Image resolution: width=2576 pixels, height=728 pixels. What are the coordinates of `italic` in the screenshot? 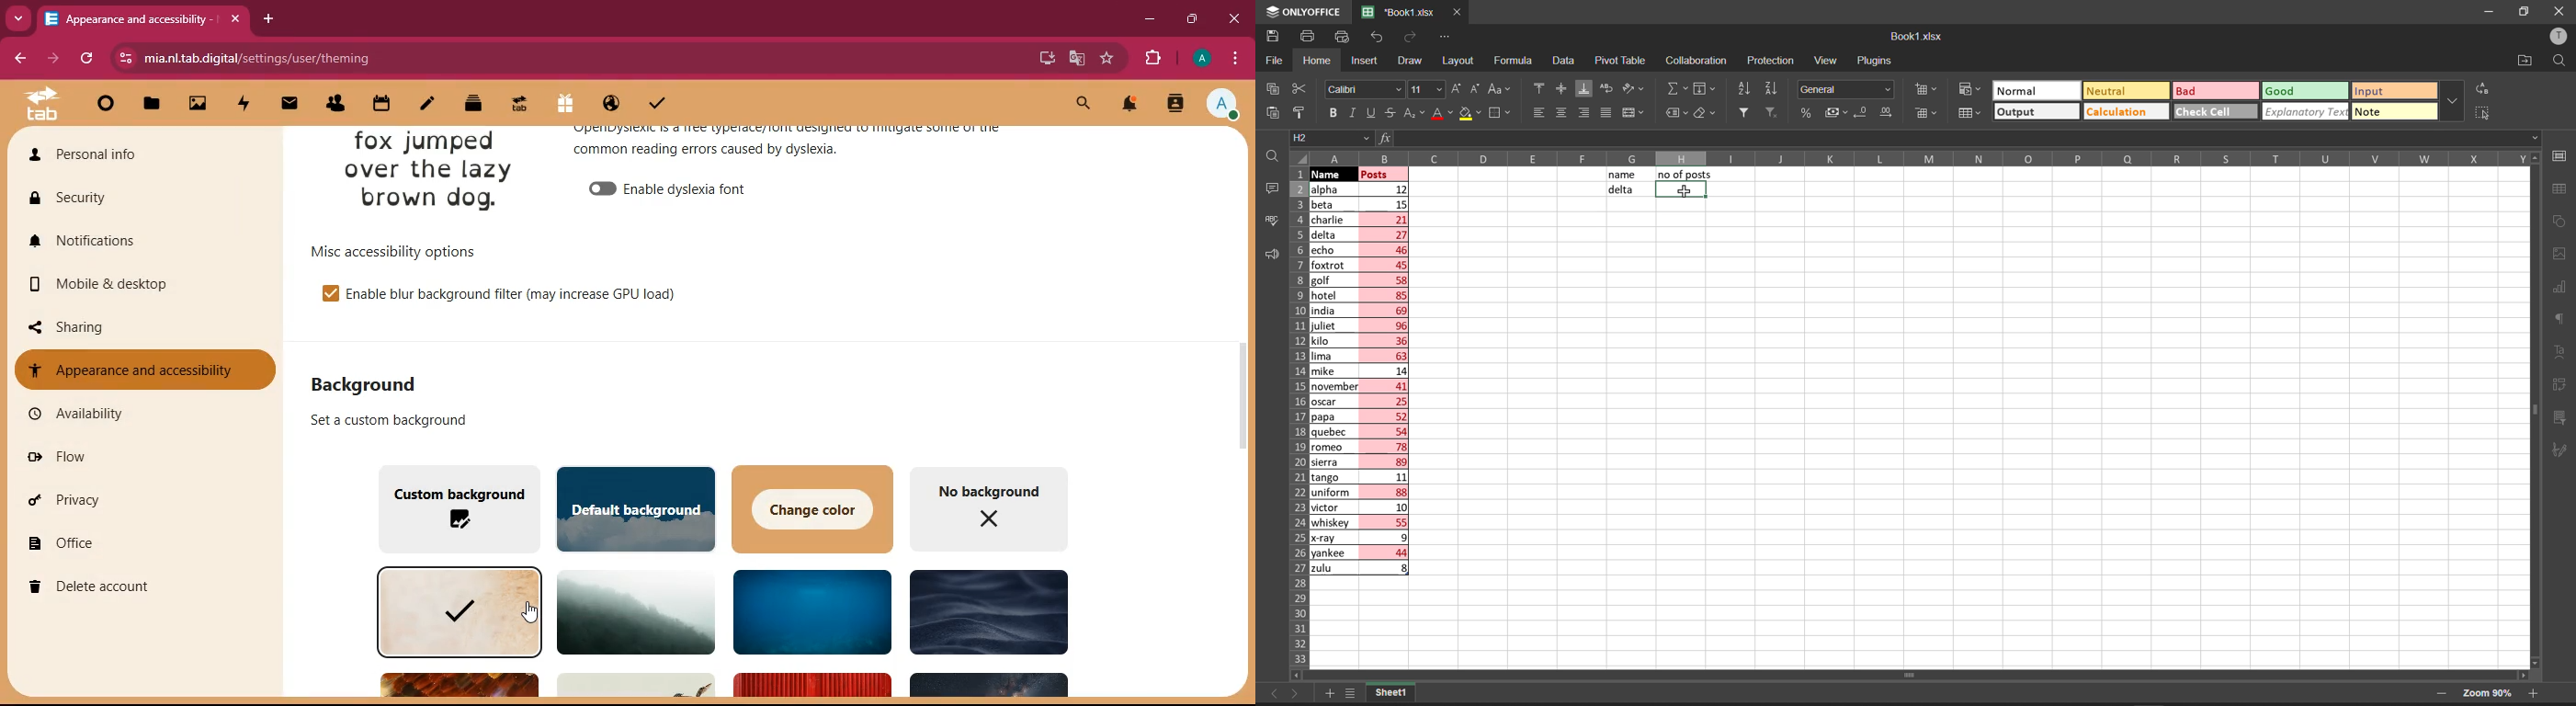 It's located at (1351, 113).